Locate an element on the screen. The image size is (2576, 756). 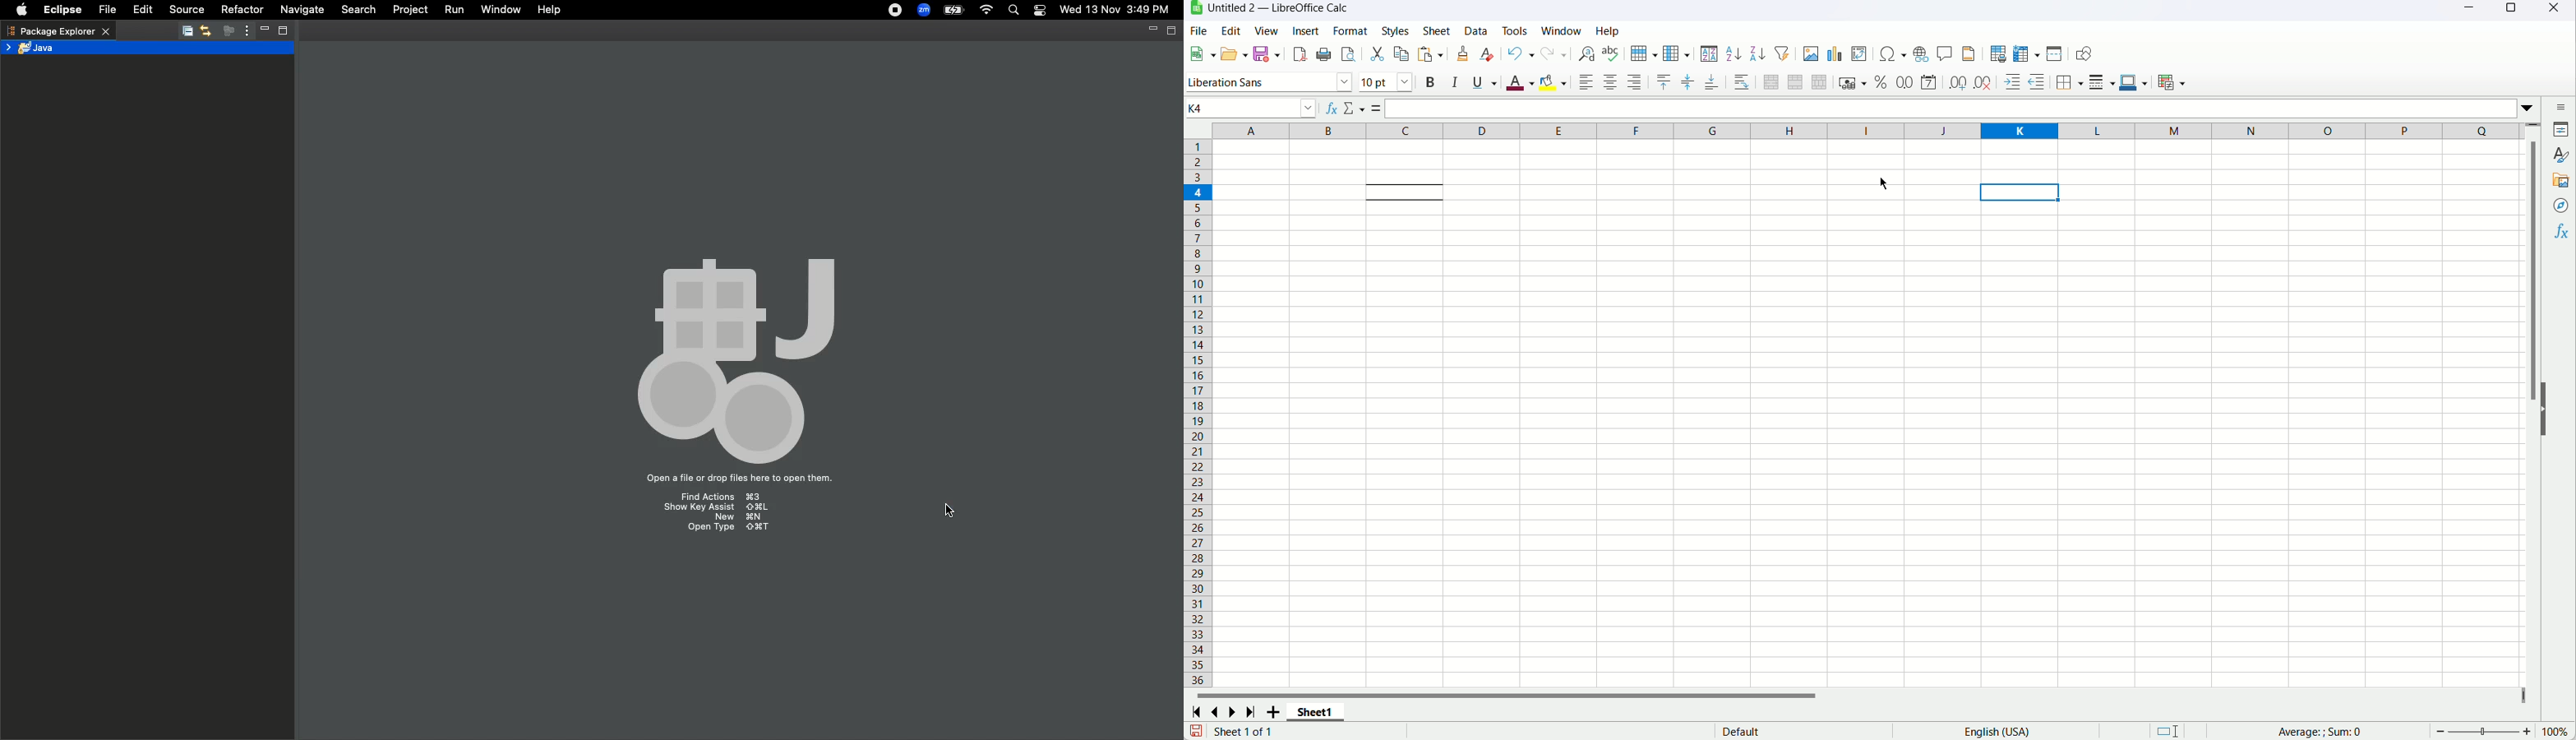
Expand formula bar is located at coordinates (2530, 107).